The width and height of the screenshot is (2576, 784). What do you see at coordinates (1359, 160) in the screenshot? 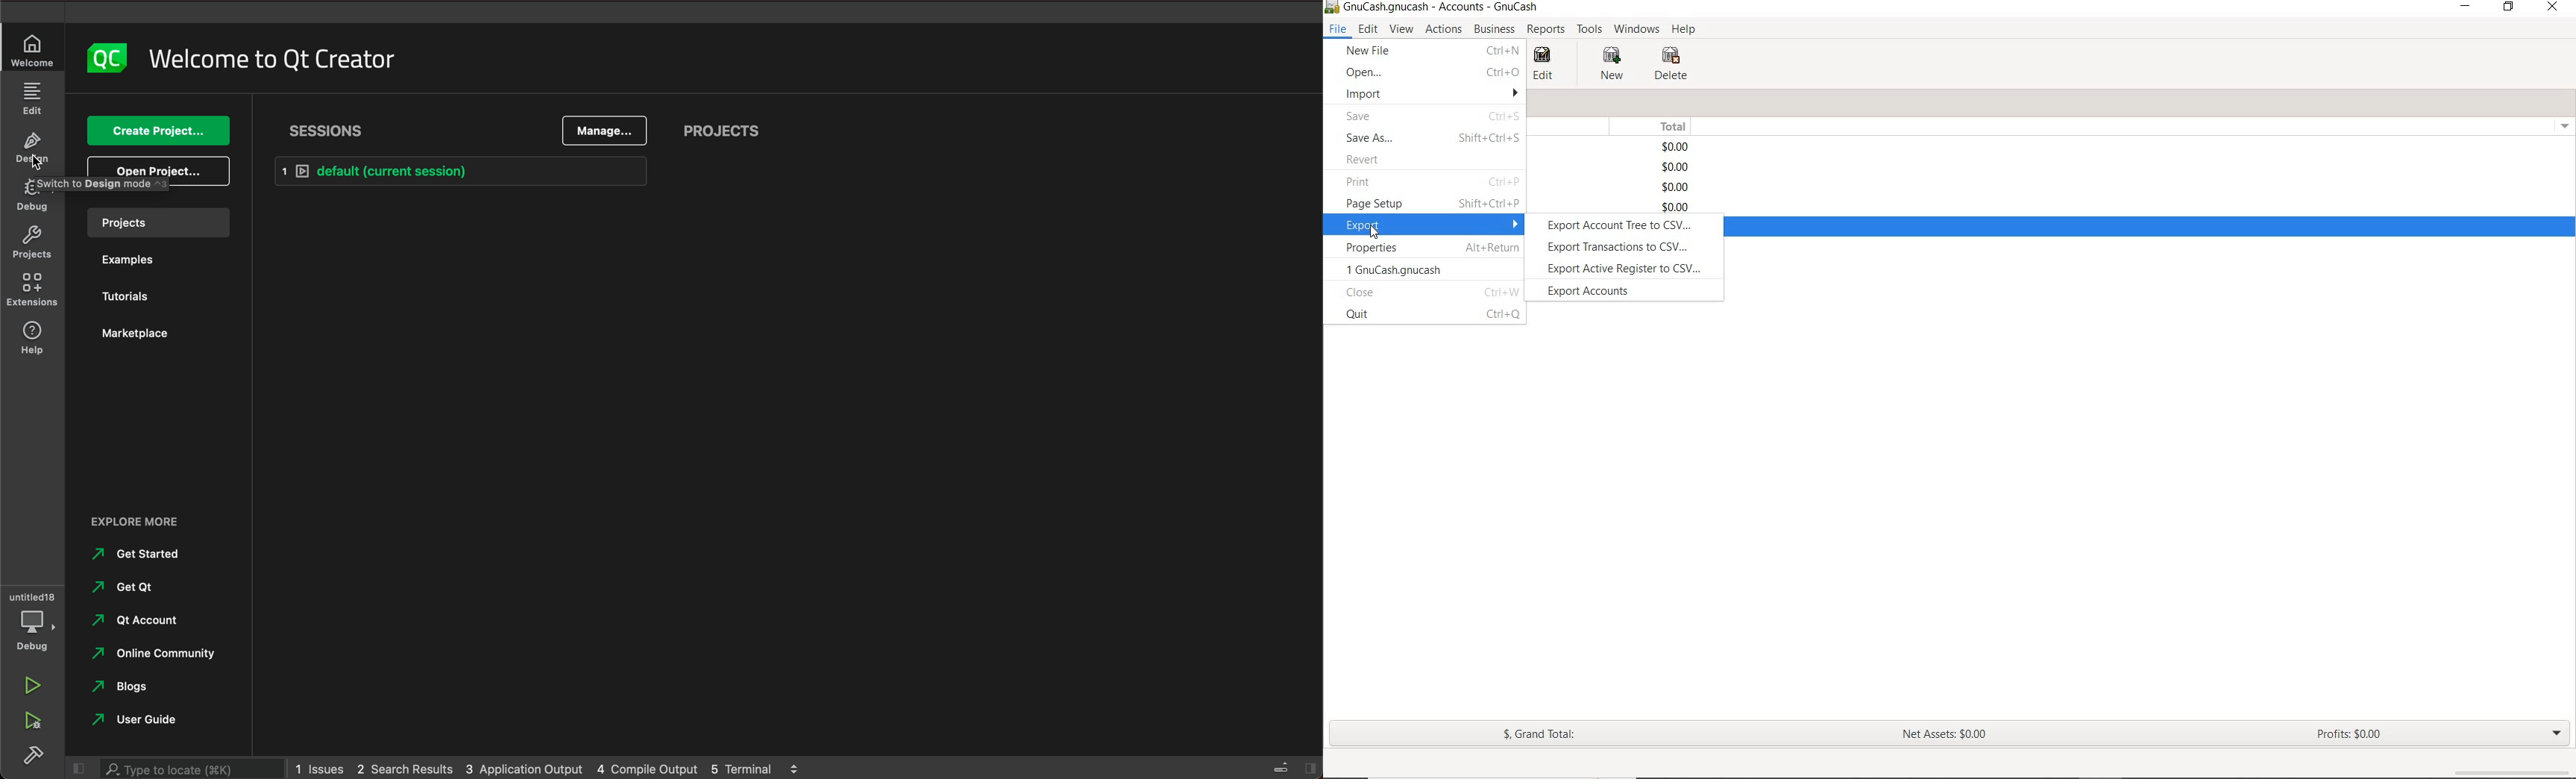
I see `REVERT` at bounding box center [1359, 160].